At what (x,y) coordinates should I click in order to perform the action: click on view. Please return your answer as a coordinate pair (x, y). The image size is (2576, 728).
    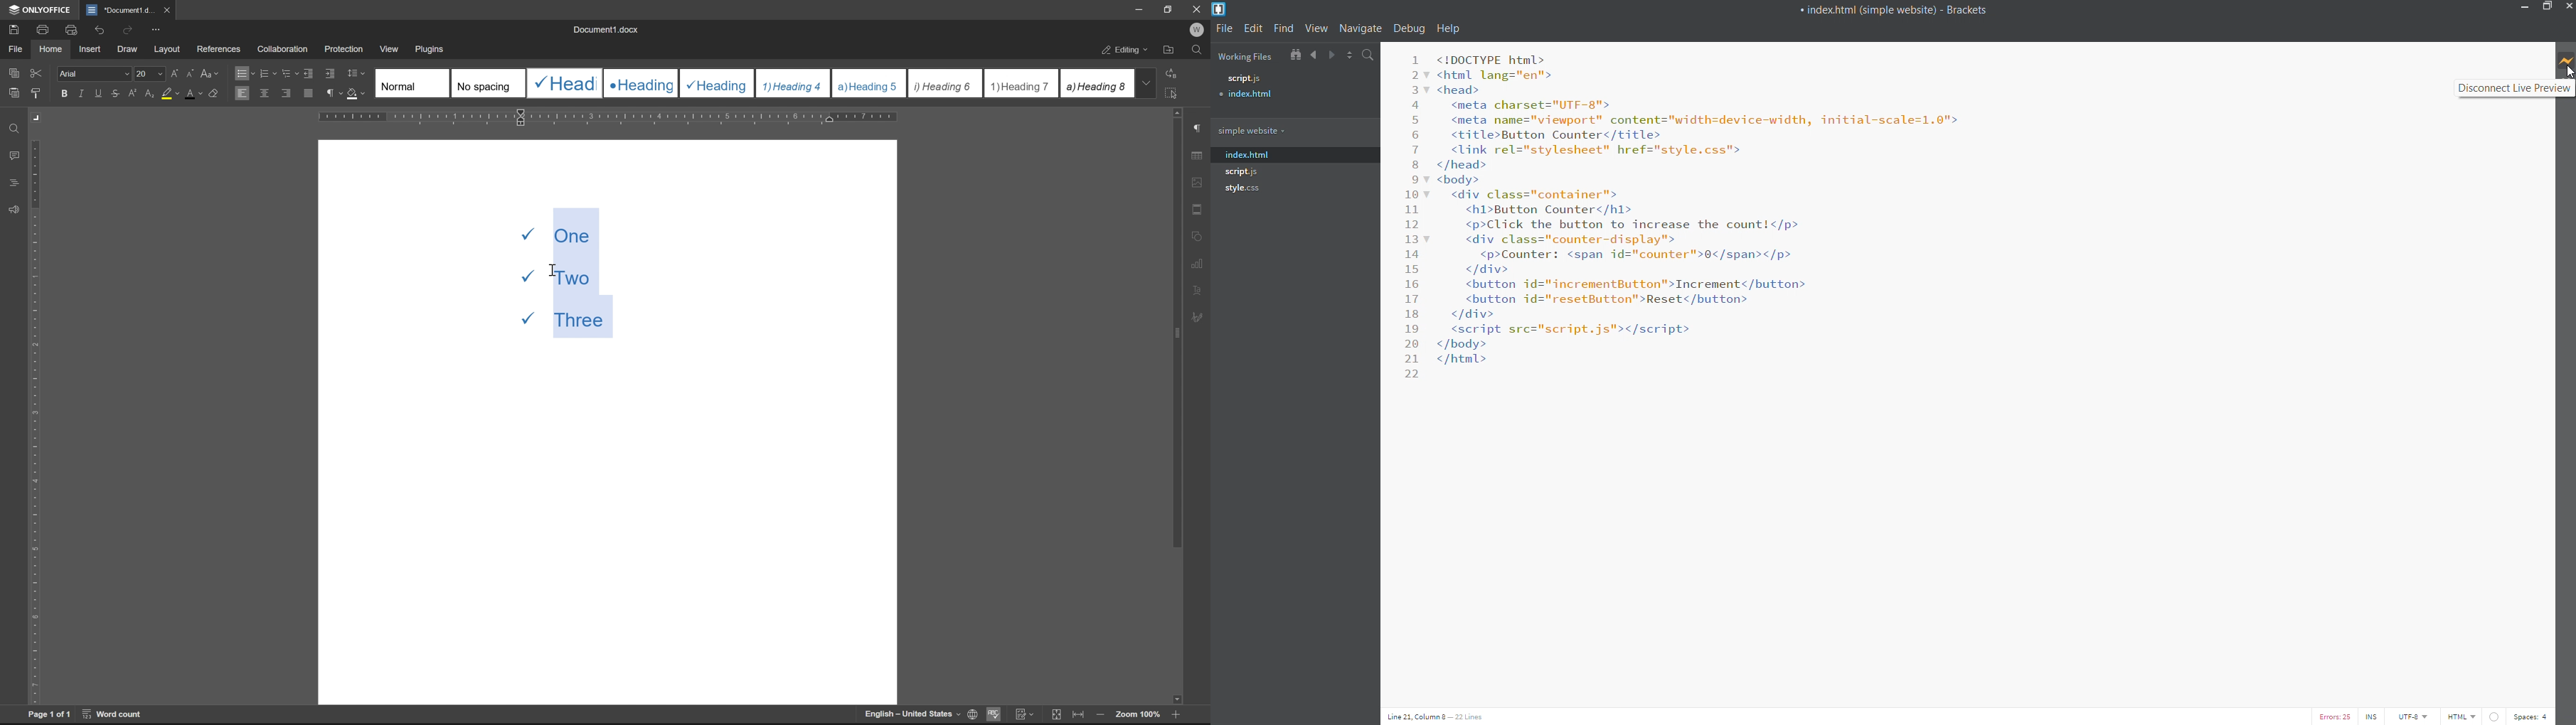
    Looking at the image, I should click on (387, 47).